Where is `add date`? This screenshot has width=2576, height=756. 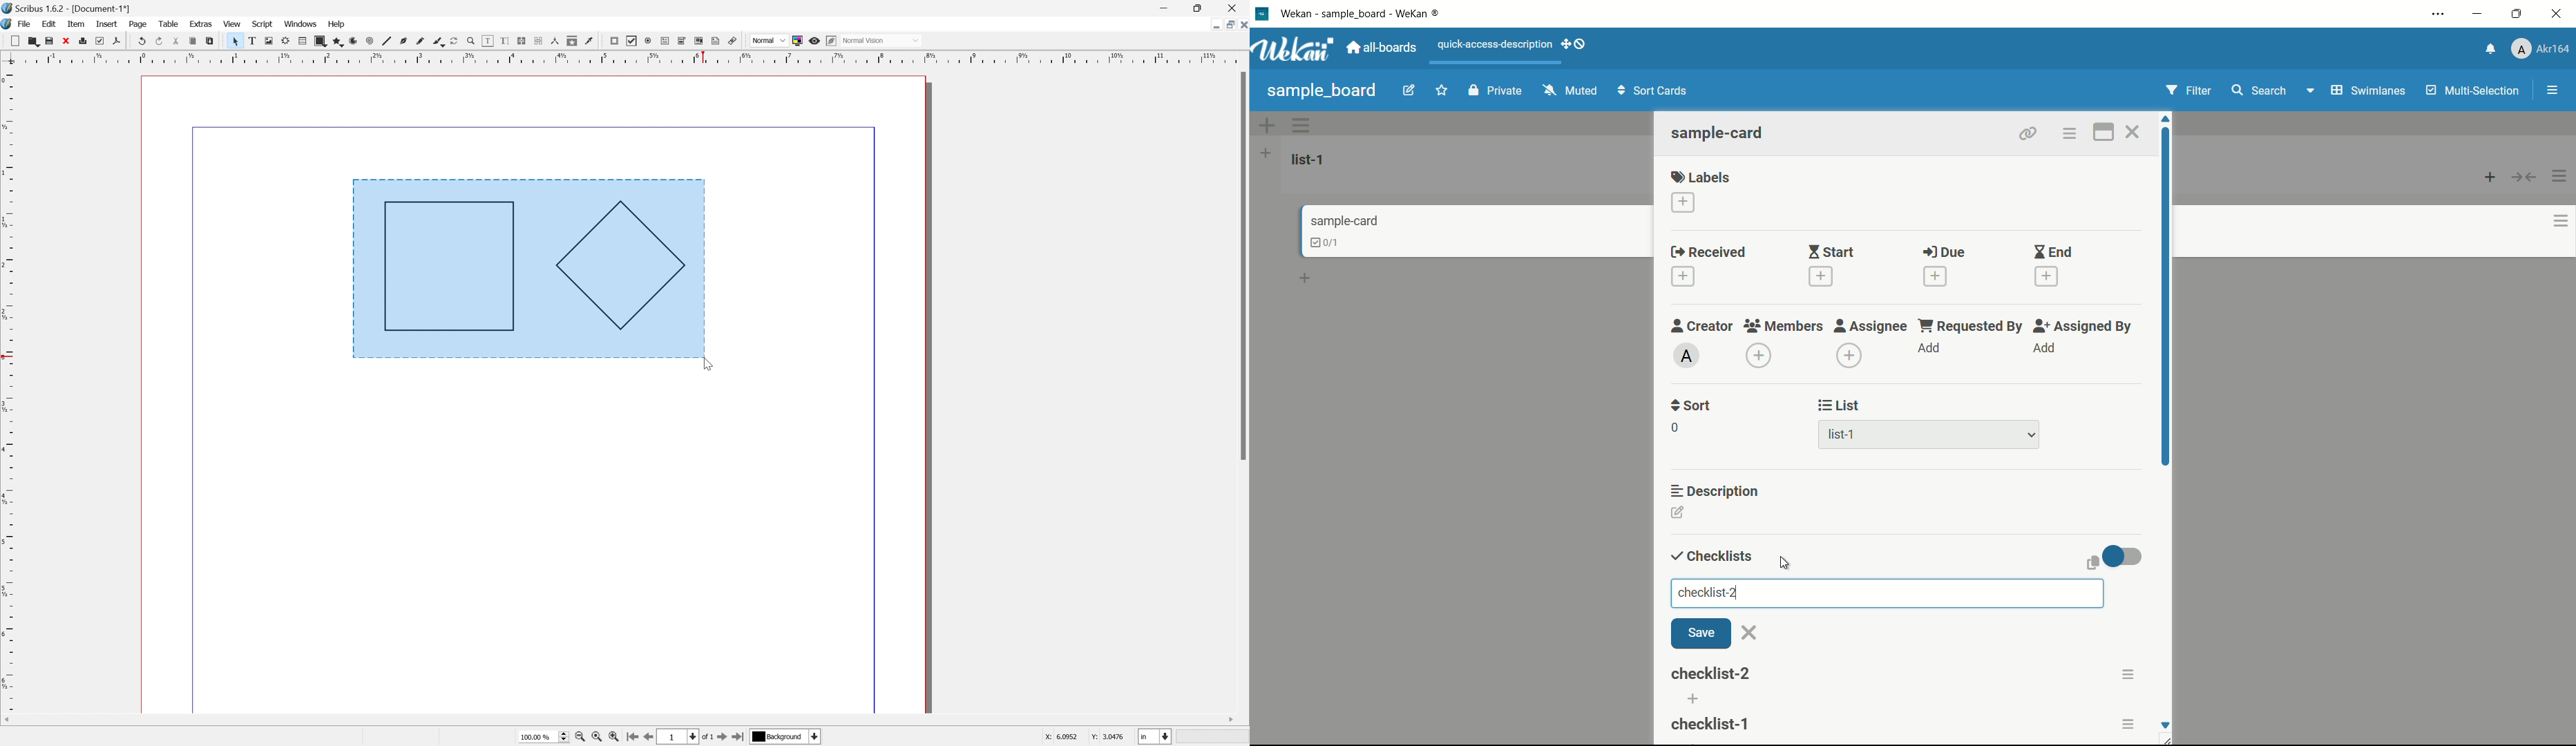
add date is located at coordinates (1934, 276).